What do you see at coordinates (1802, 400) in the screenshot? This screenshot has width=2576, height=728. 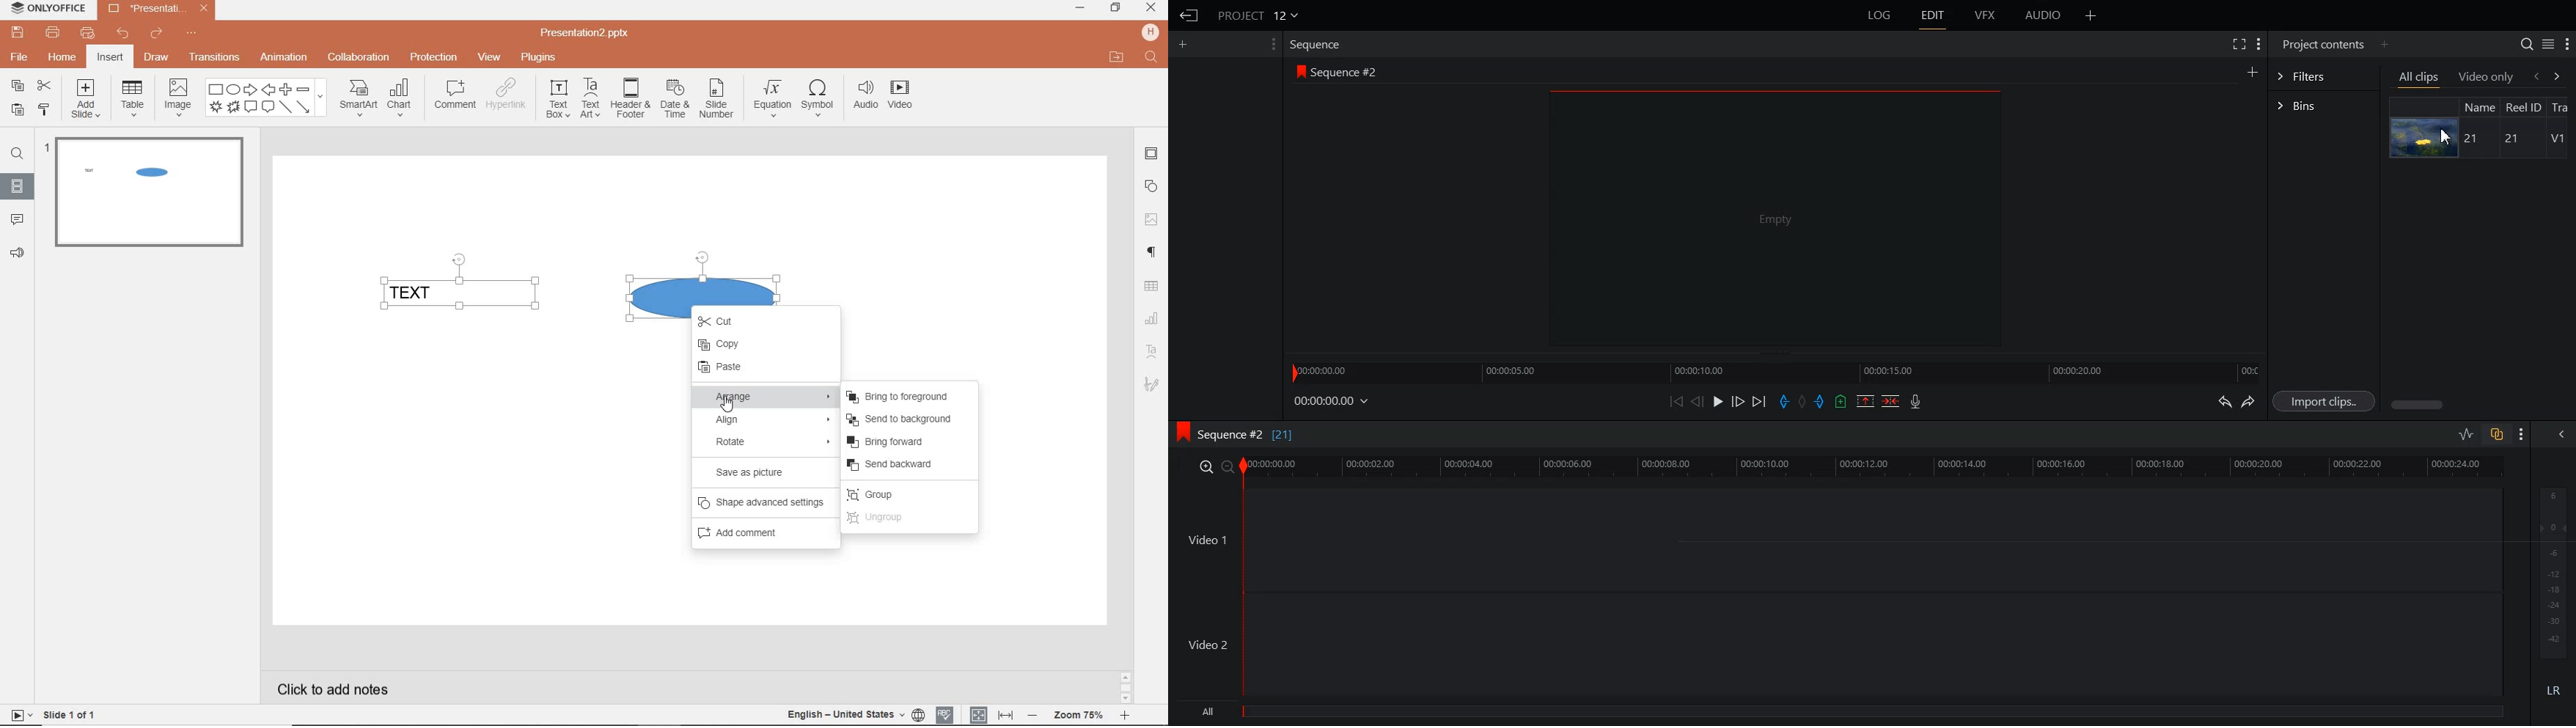 I see `Clear all Marks` at bounding box center [1802, 400].